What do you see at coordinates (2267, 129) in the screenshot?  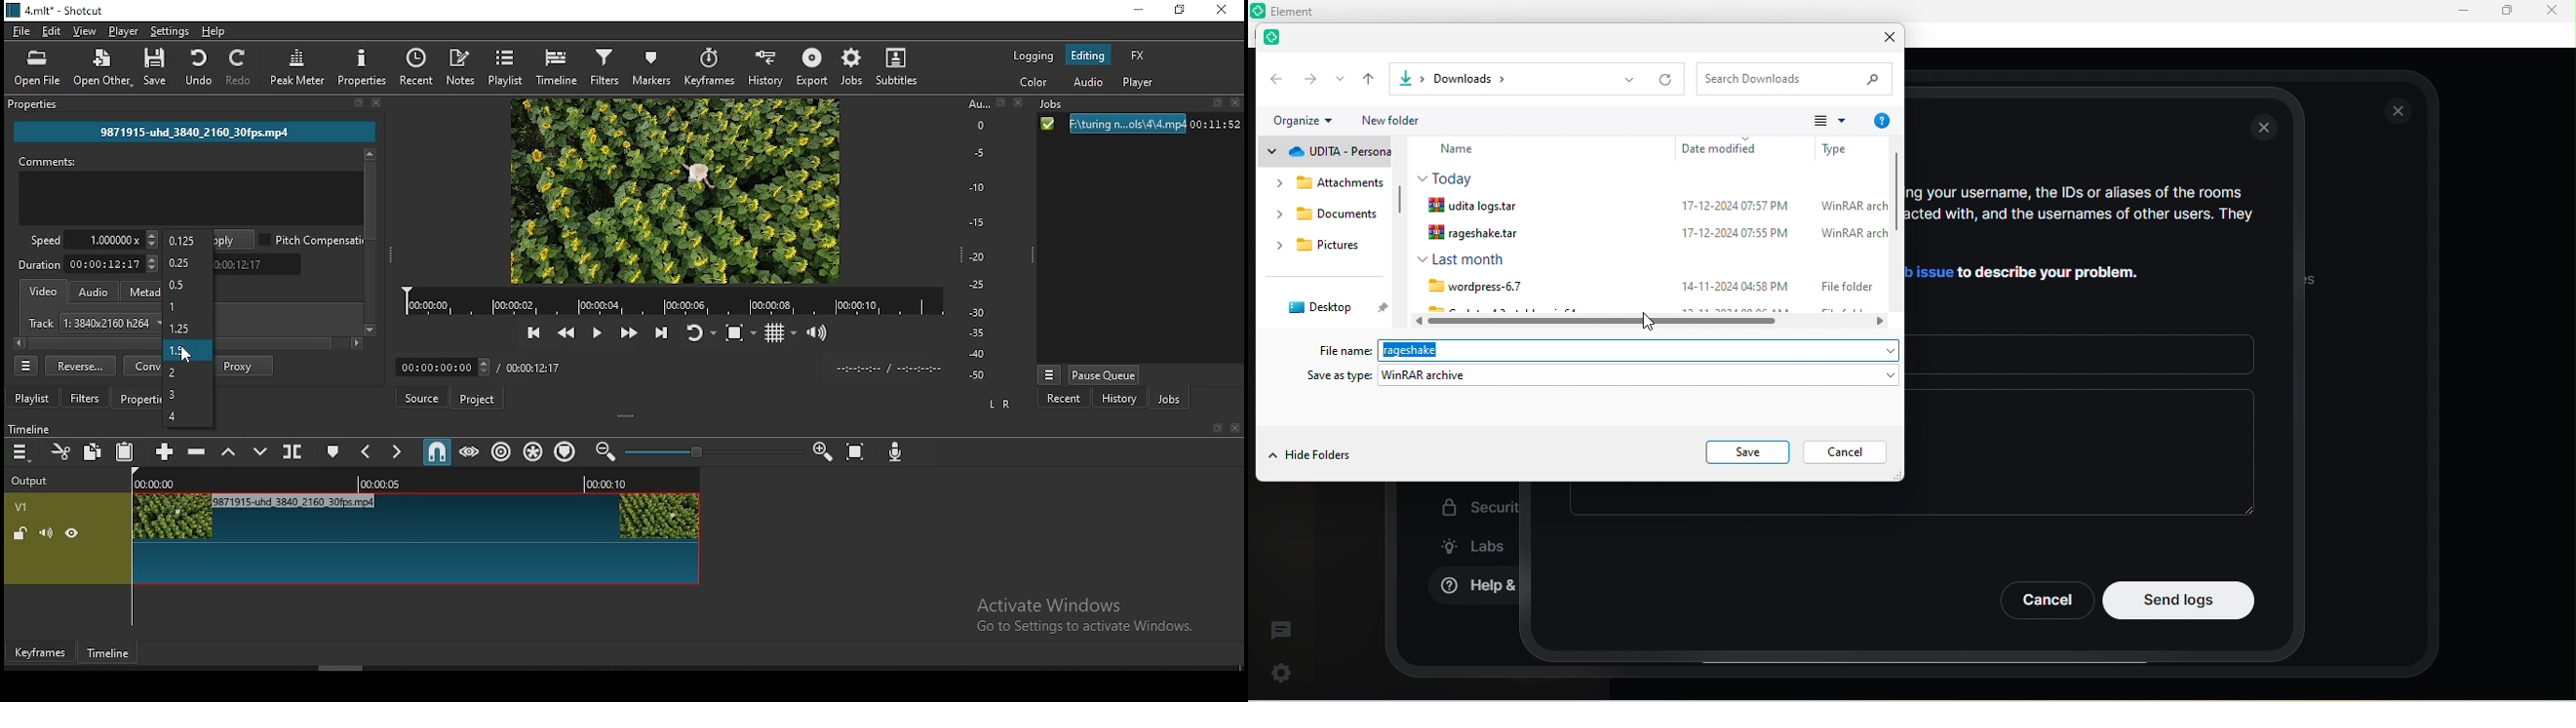 I see `close` at bounding box center [2267, 129].